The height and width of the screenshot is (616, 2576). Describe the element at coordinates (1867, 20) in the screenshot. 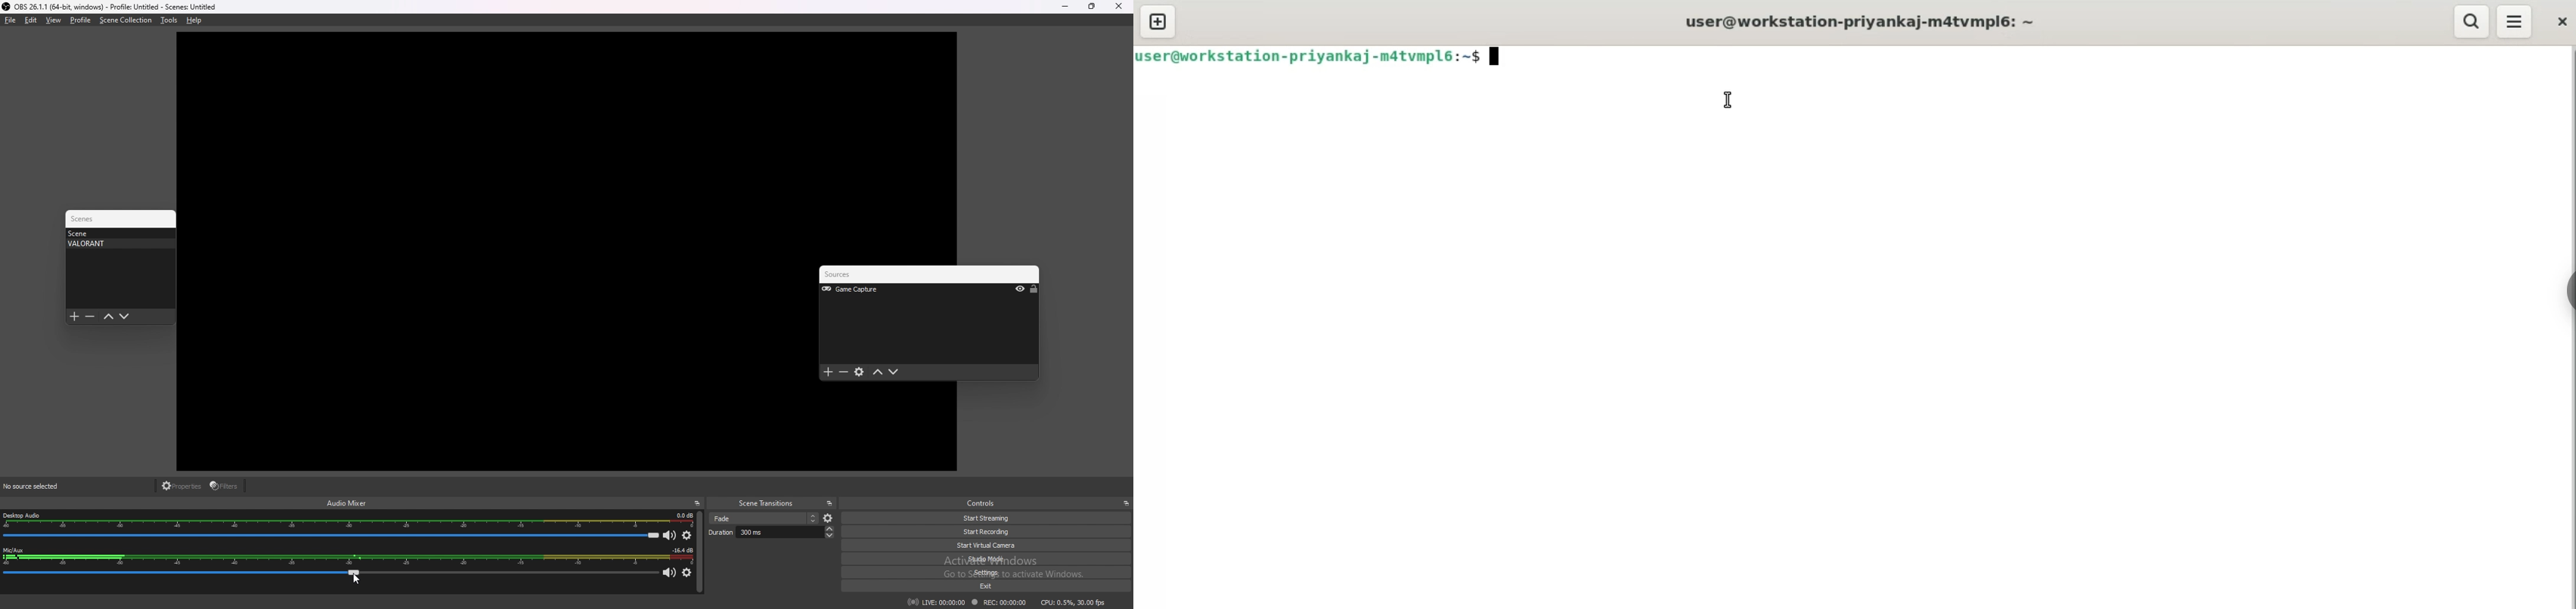

I see `user@workstation-priyankaj-m4tvmpl6: ~` at that location.